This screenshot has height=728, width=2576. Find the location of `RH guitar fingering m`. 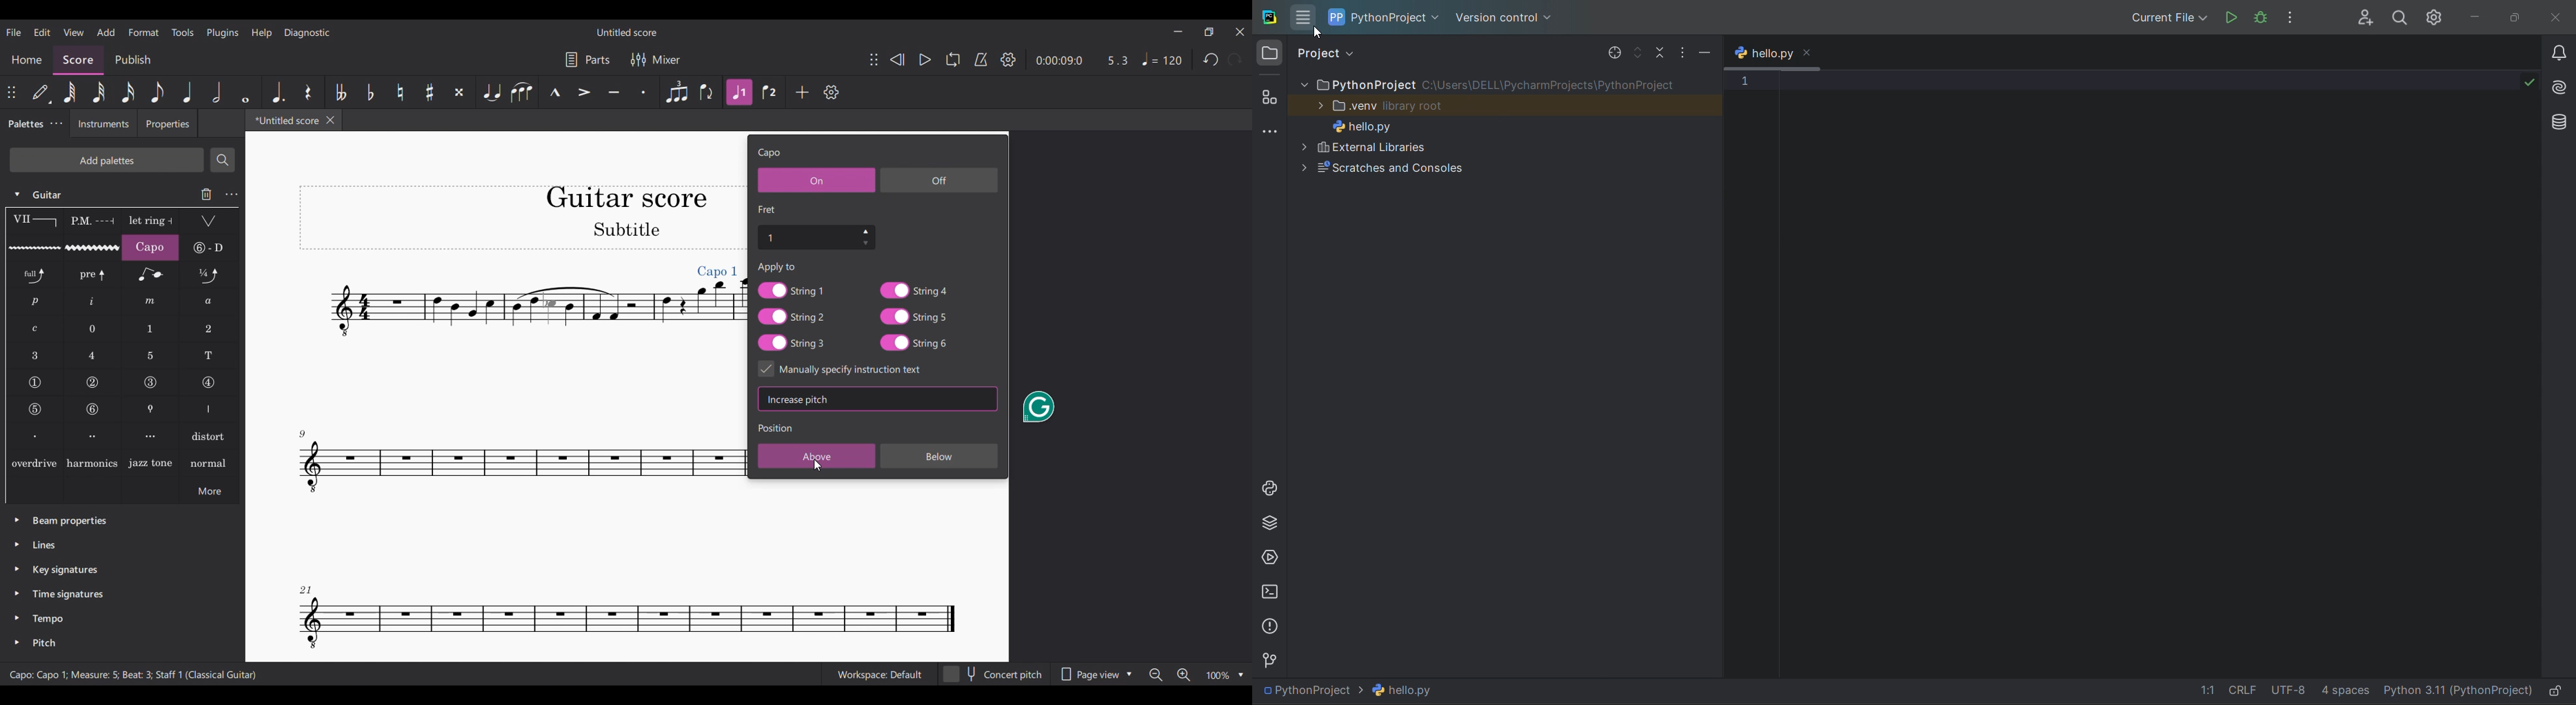

RH guitar fingering m is located at coordinates (150, 302).